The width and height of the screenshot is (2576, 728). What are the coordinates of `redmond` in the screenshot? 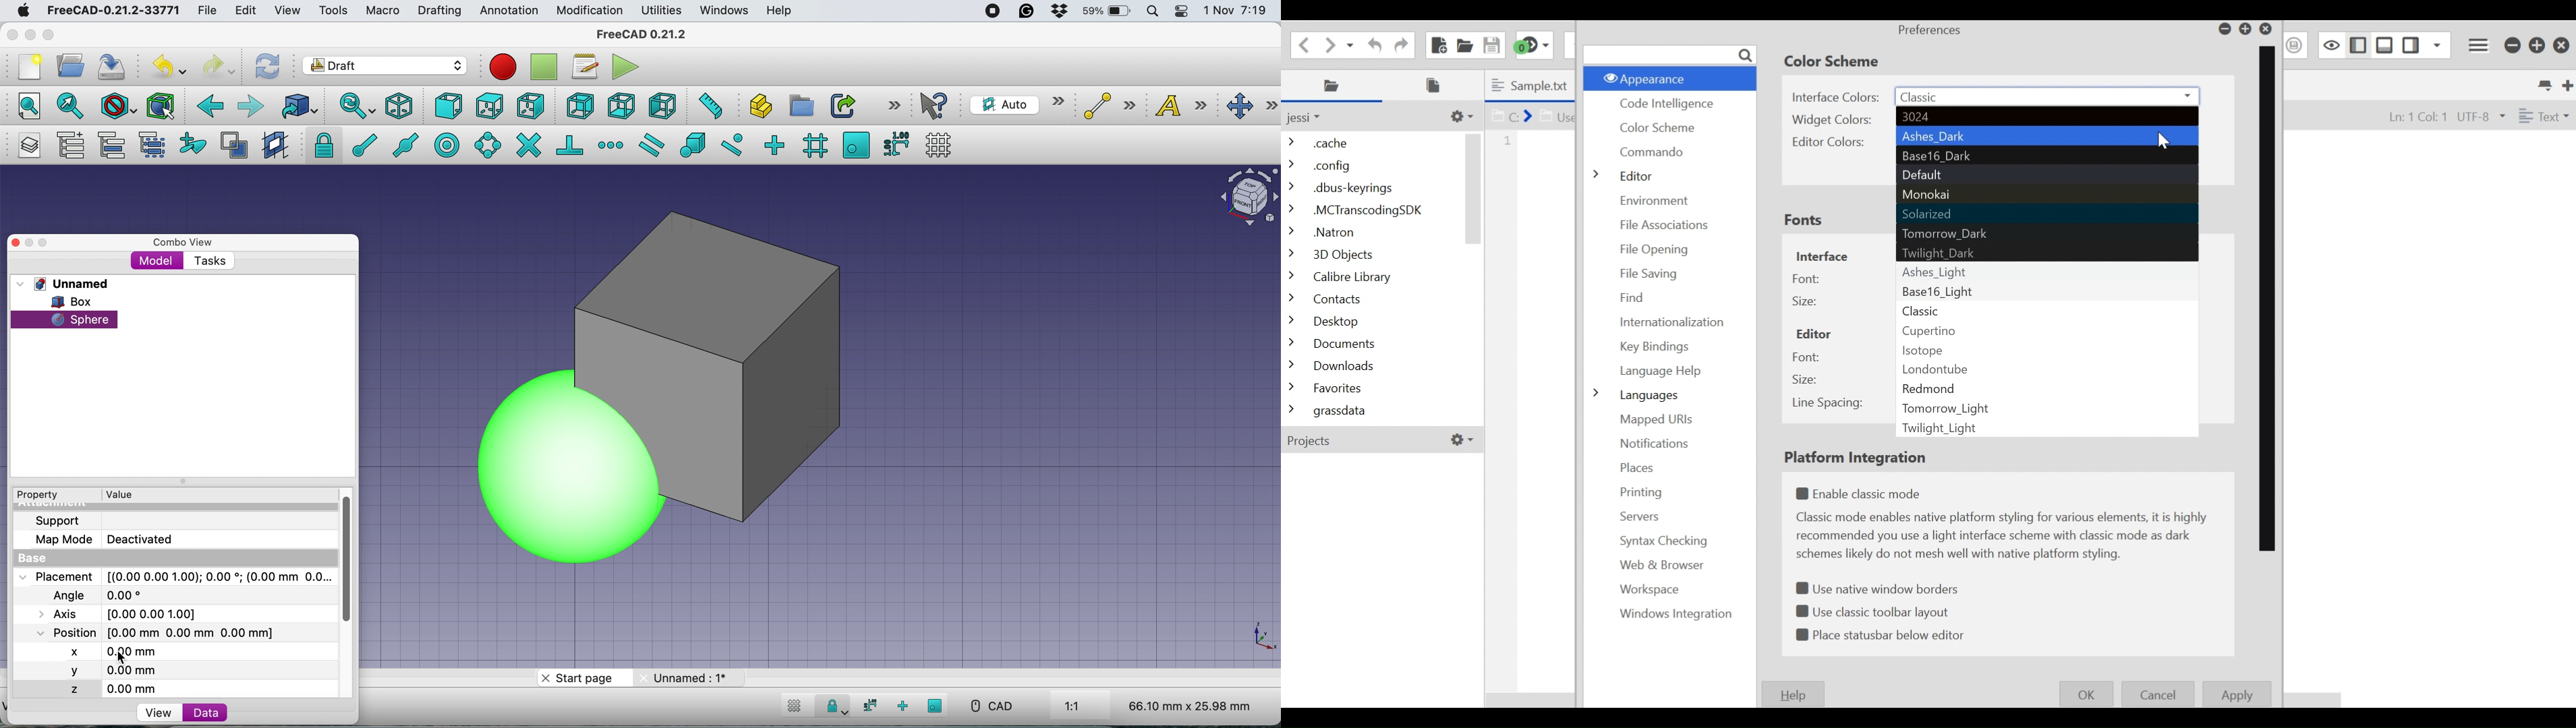 It's located at (2048, 387).